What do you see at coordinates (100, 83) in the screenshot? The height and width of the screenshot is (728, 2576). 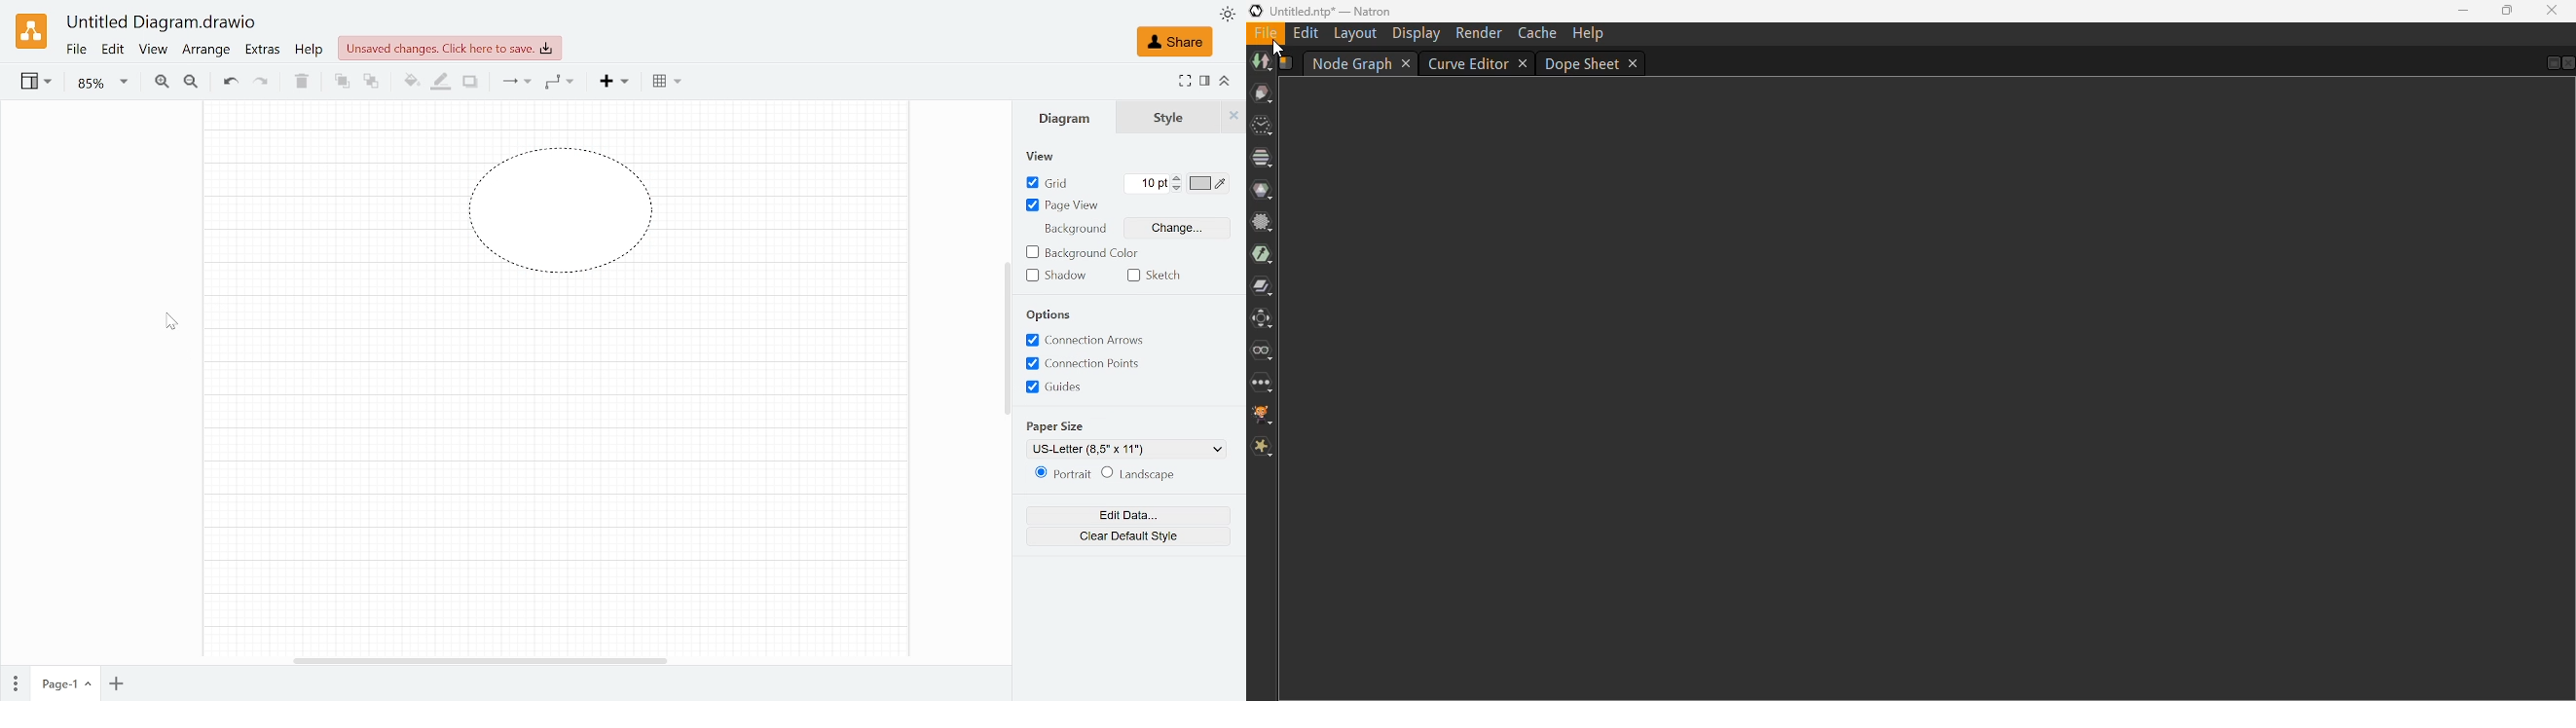 I see `Zoom` at bounding box center [100, 83].